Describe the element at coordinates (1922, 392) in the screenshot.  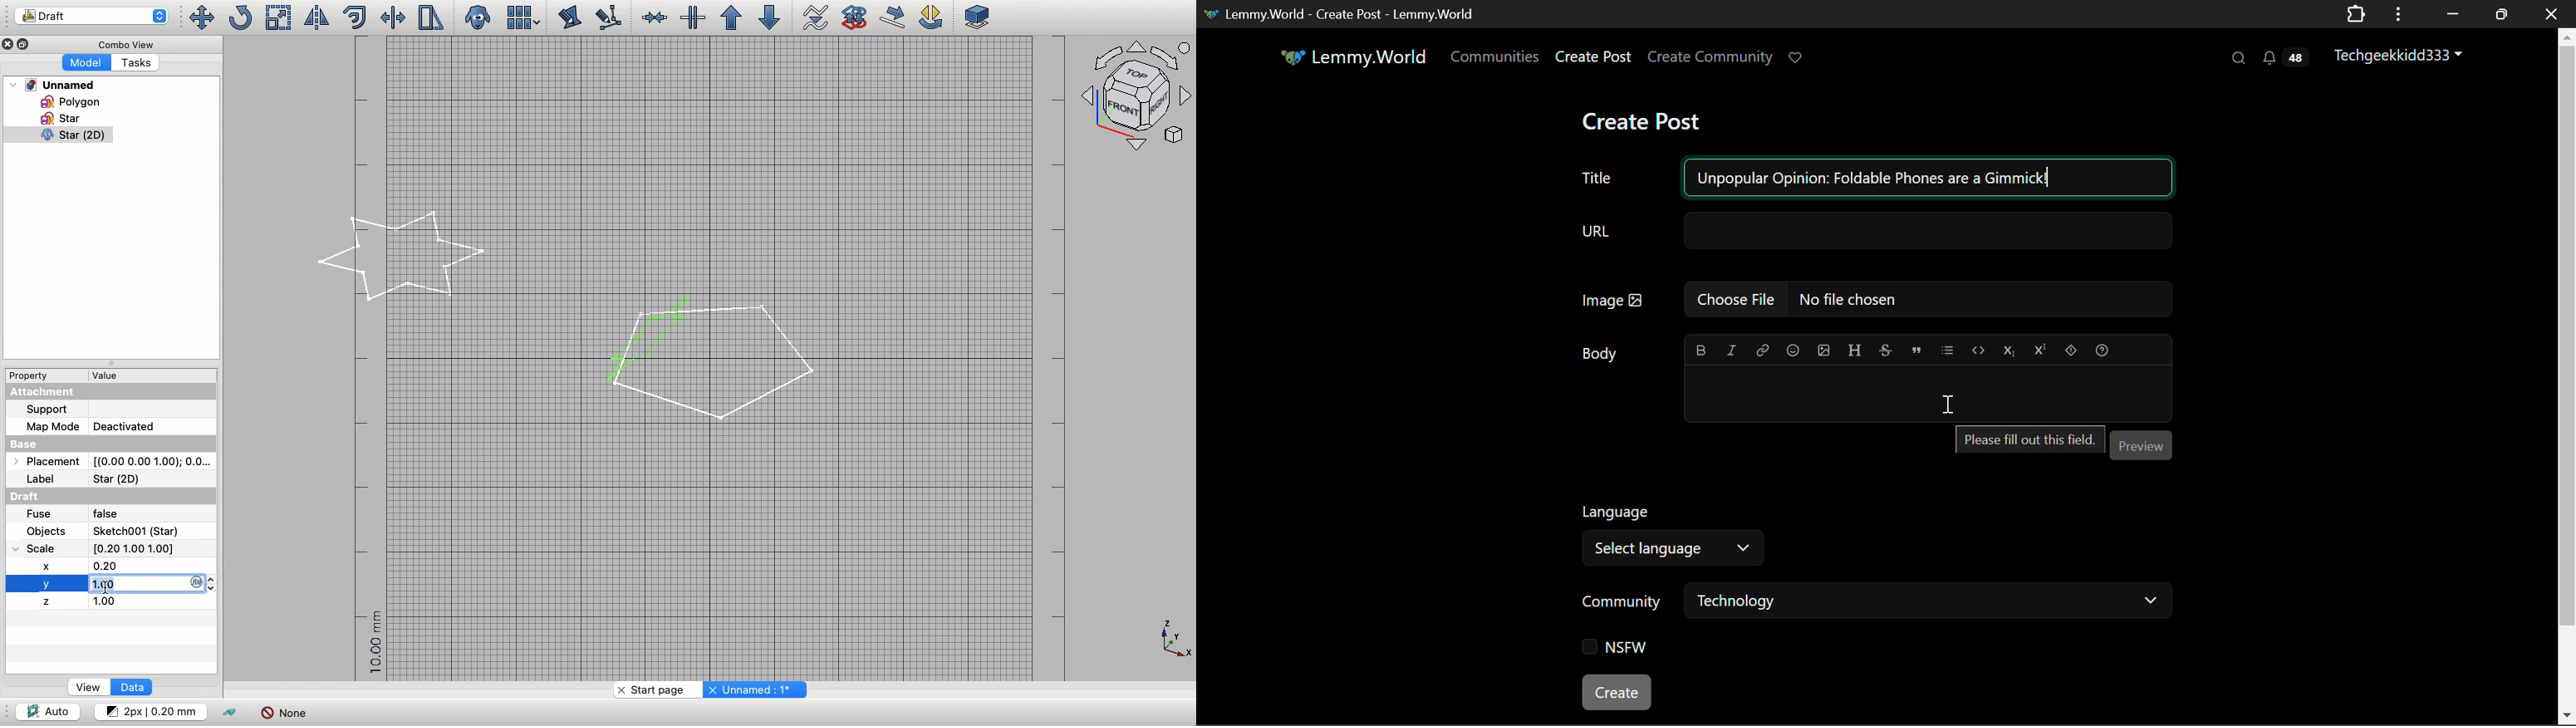
I see `Post Body Textbox` at that location.